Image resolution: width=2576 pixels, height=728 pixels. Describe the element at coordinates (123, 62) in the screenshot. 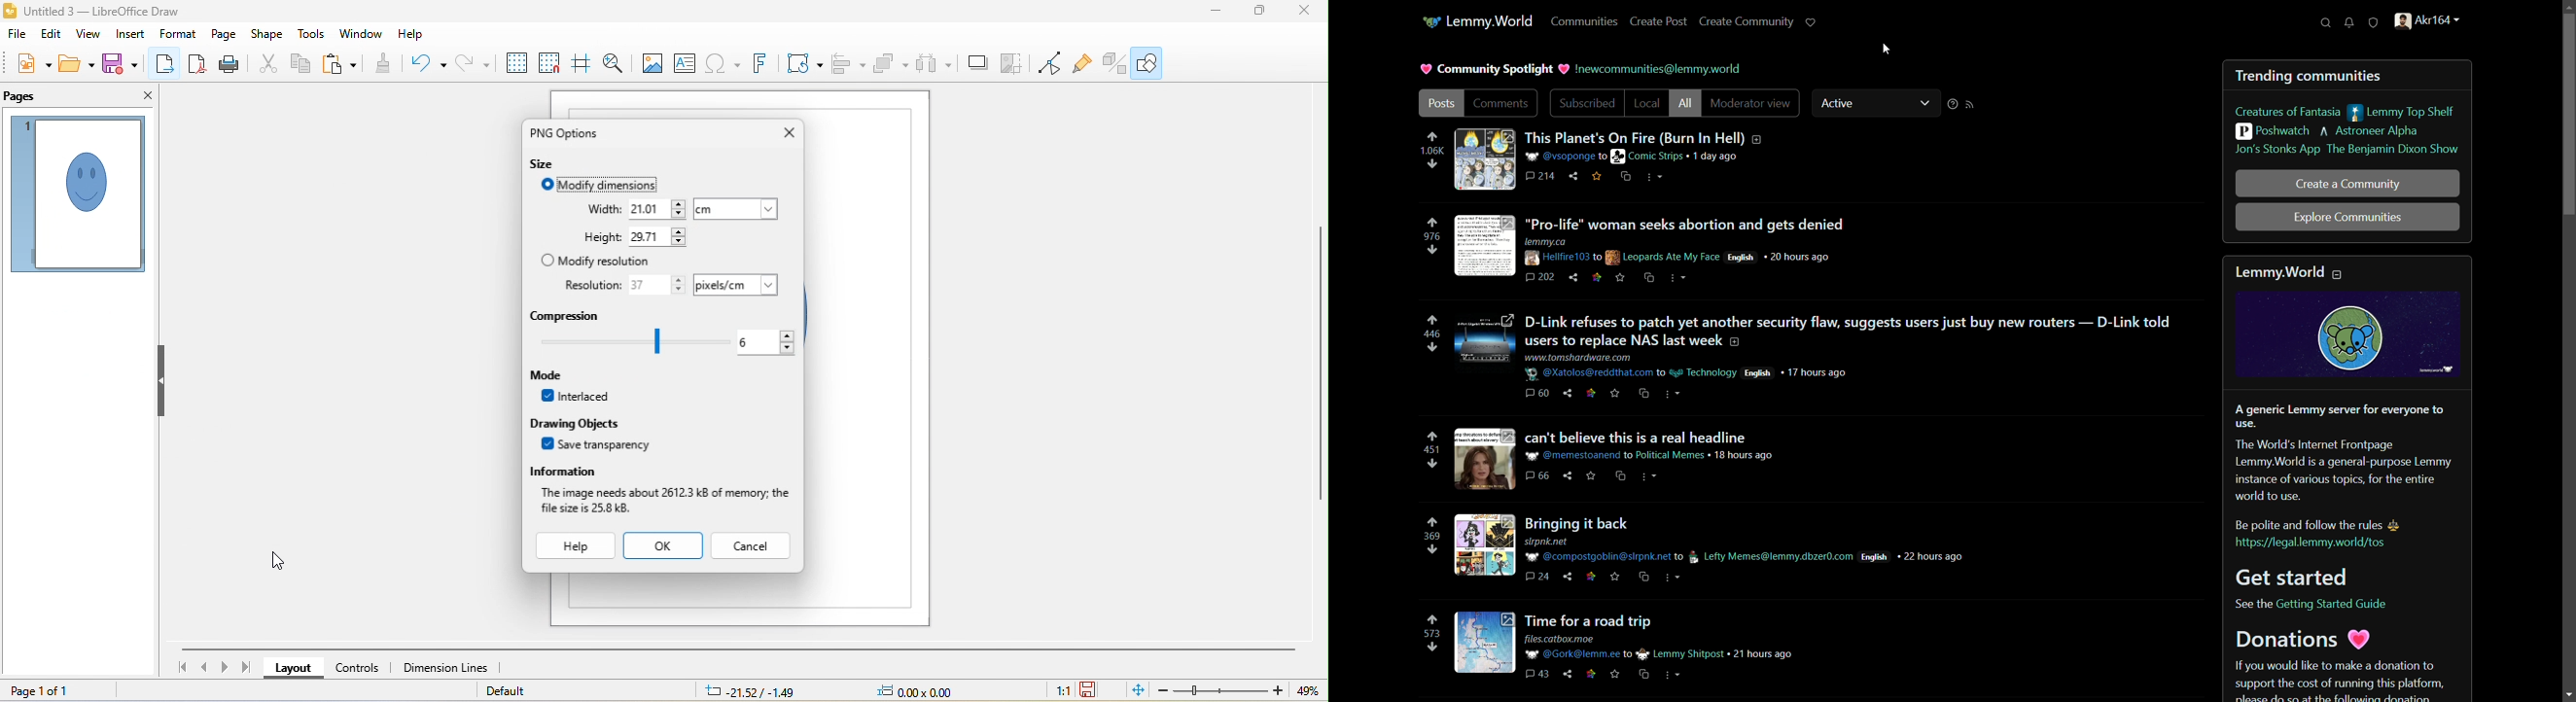

I see `save` at that location.